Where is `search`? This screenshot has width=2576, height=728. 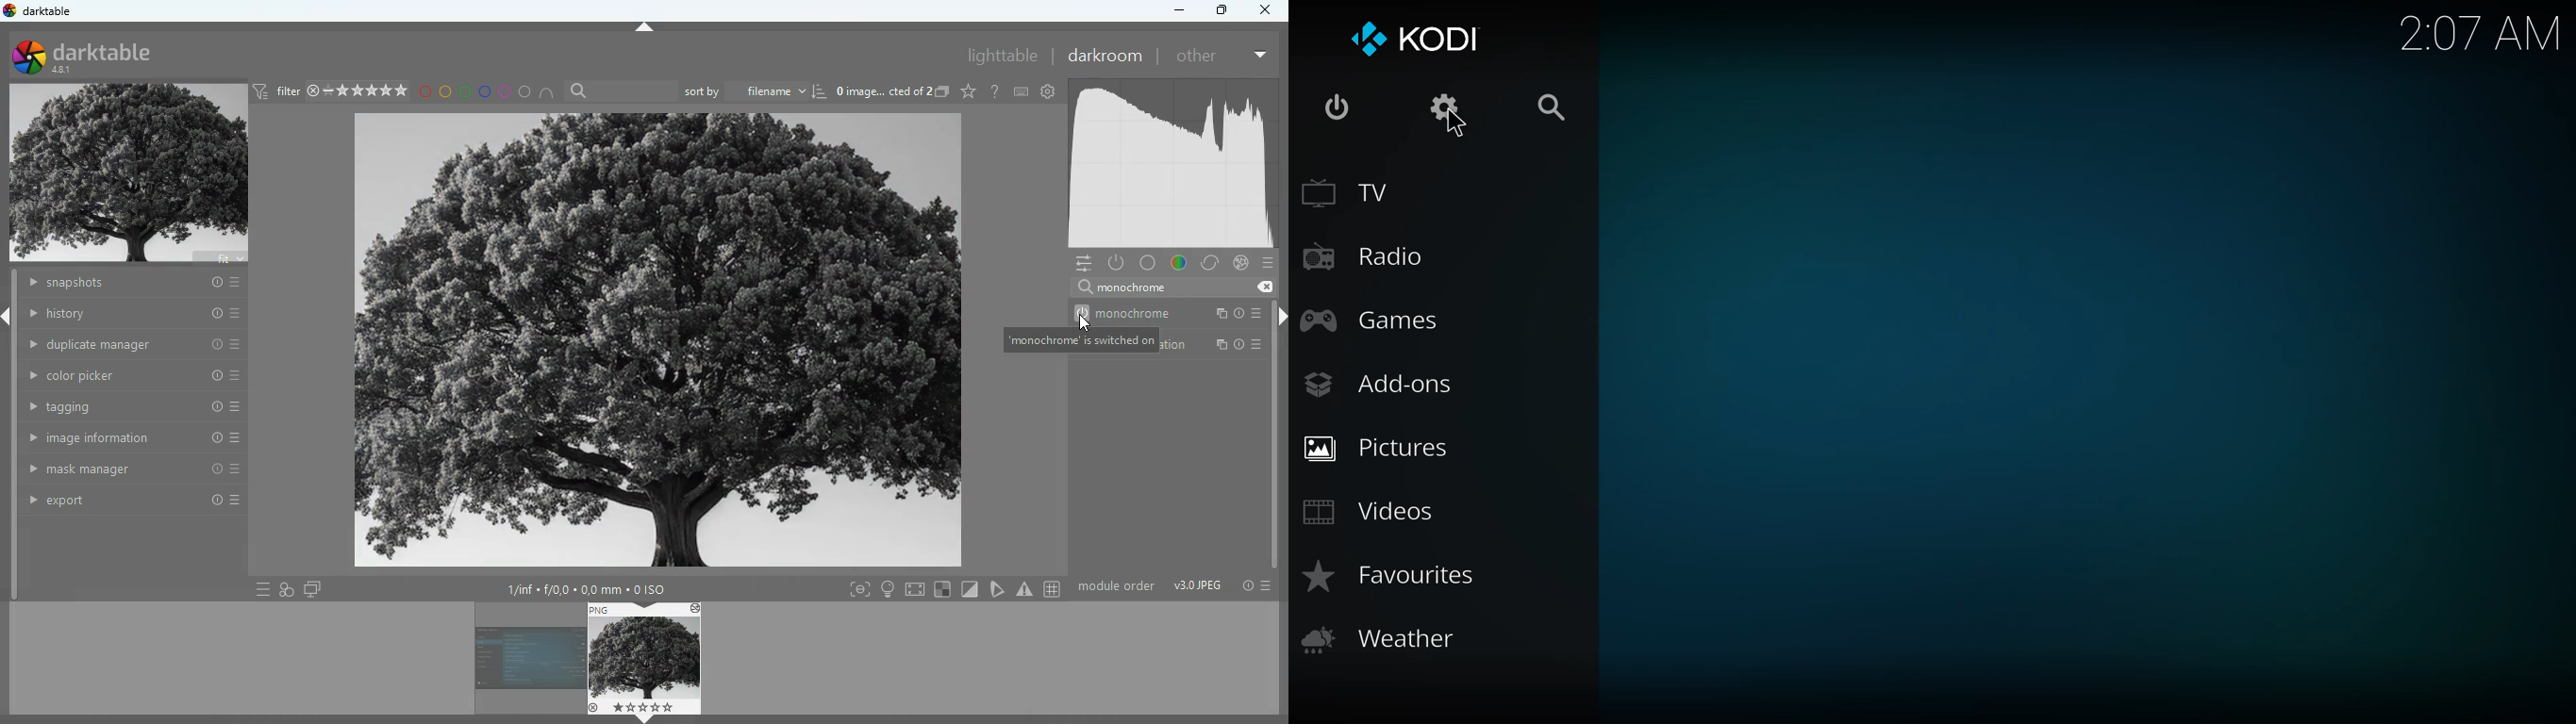
search is located at coordinates (1555, 107).